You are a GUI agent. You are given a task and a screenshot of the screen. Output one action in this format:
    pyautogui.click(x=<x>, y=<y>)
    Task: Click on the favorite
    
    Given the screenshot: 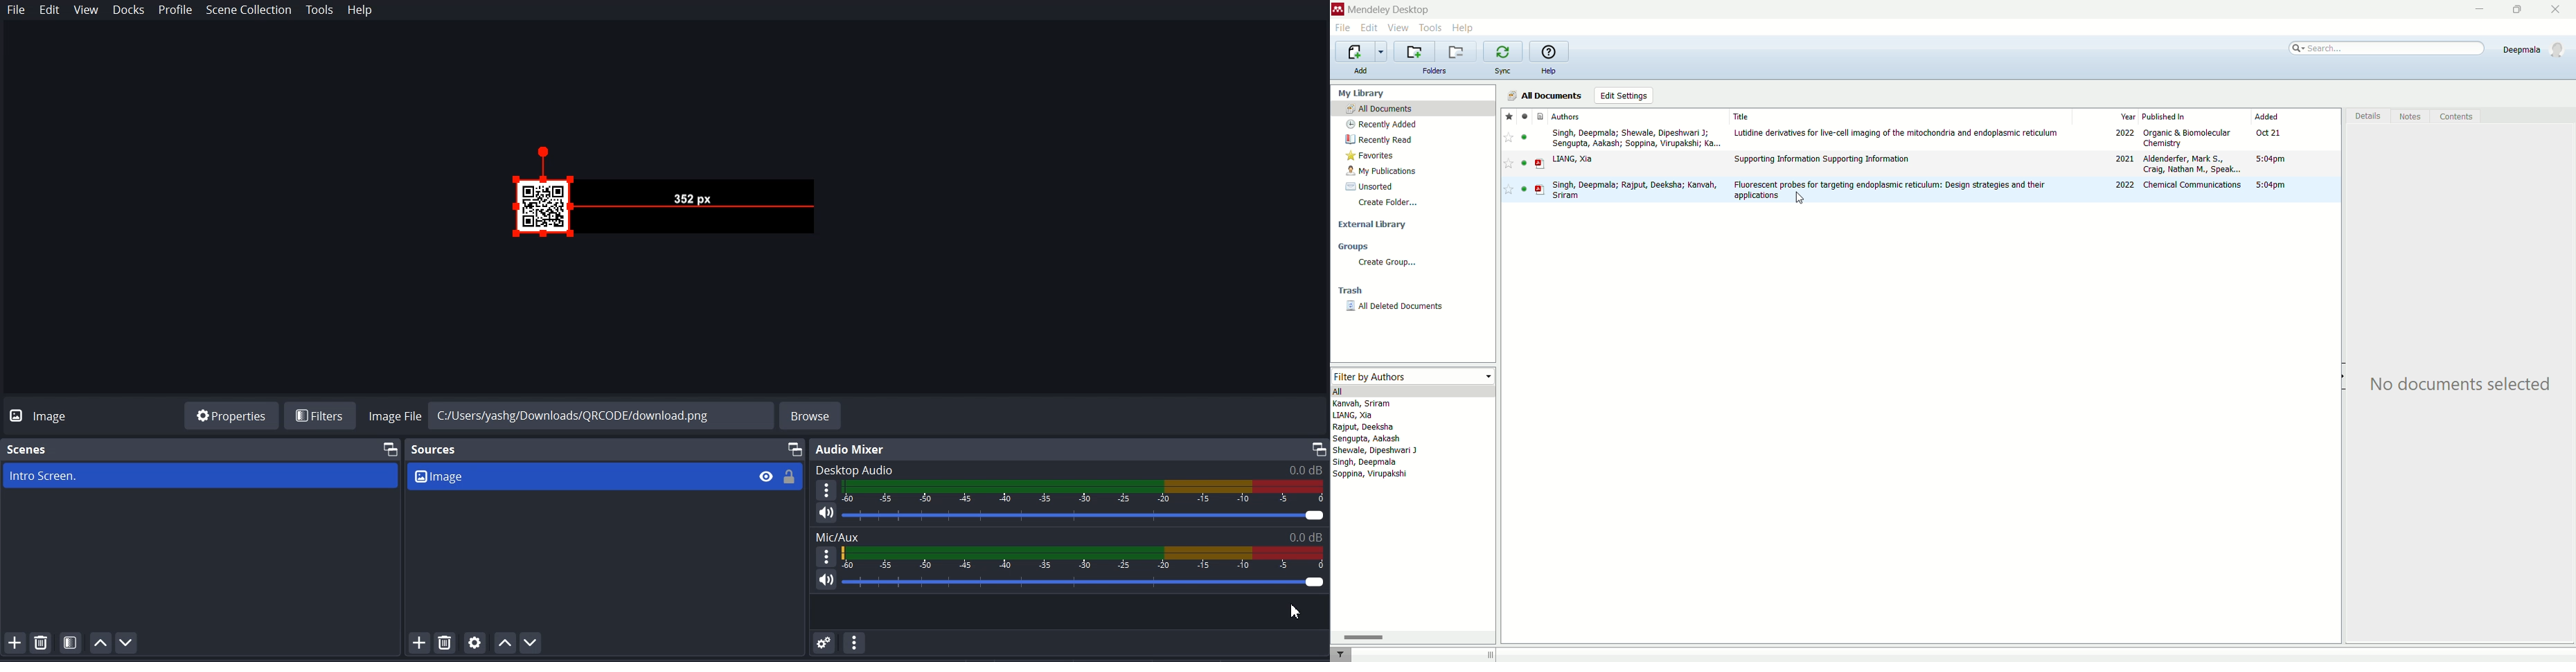 What is the action you would take?
    pyautogui.click(x=1508, y=116)
    